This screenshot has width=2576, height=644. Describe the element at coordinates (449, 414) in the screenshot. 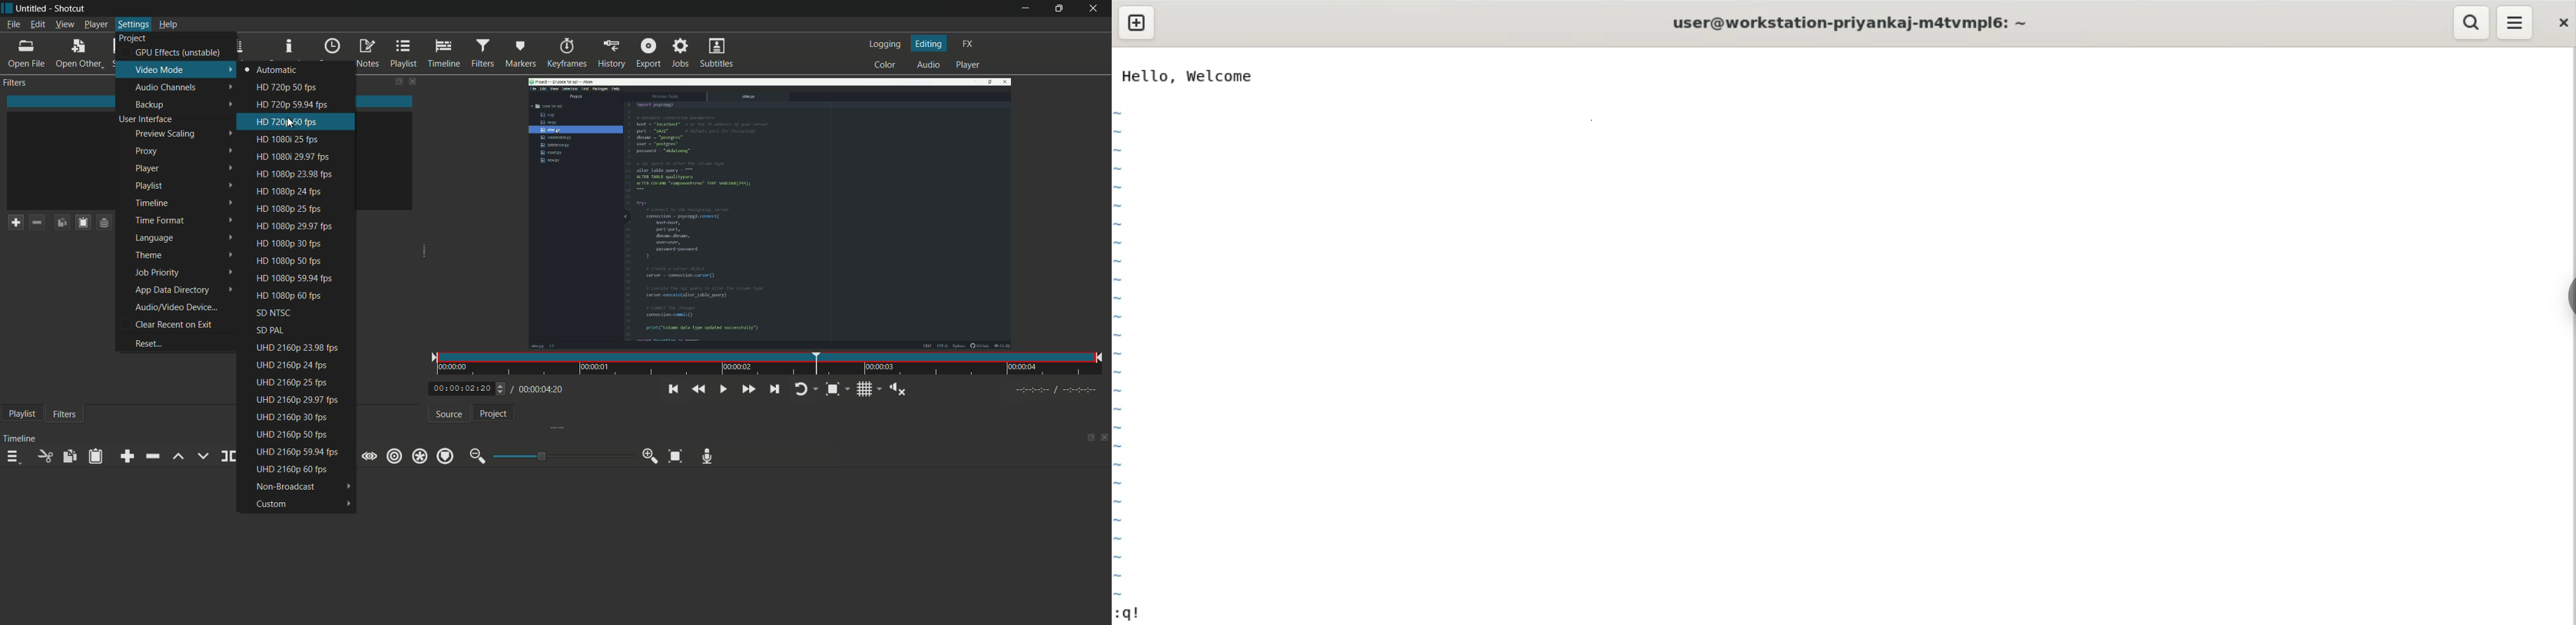

I see `source` at that location.